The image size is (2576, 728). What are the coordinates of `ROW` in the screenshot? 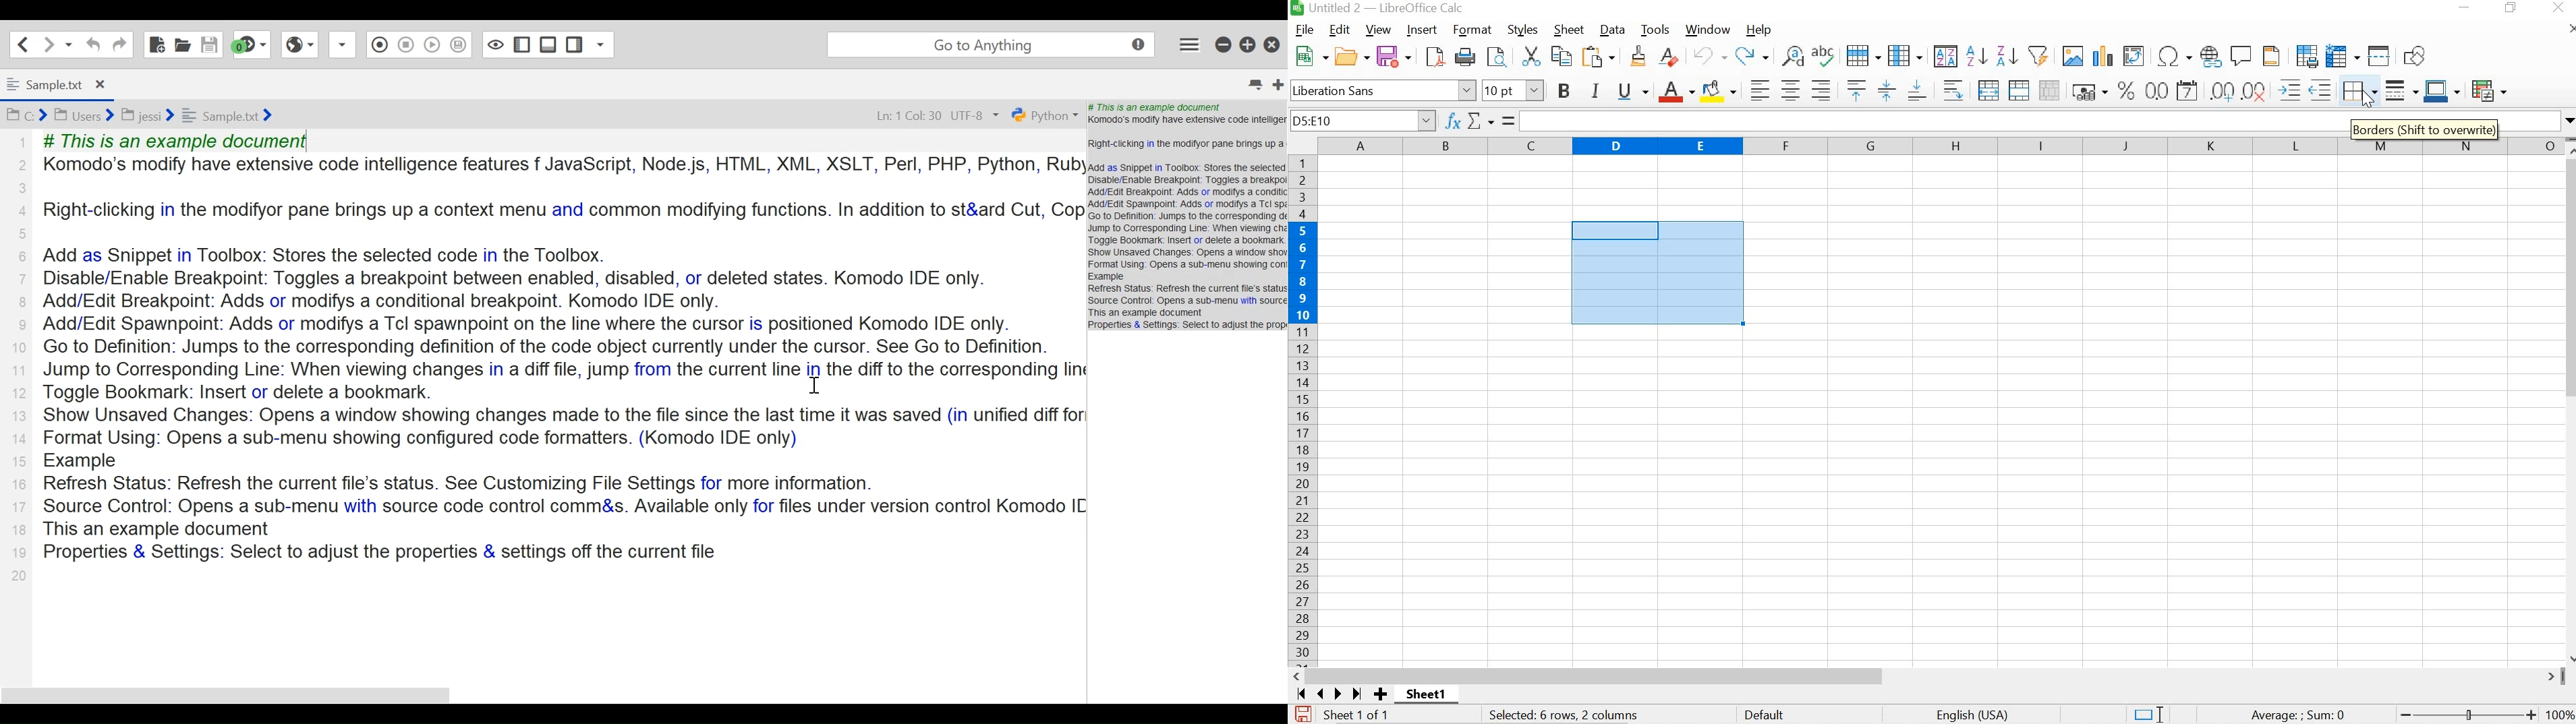 It's located at (1864, 57).